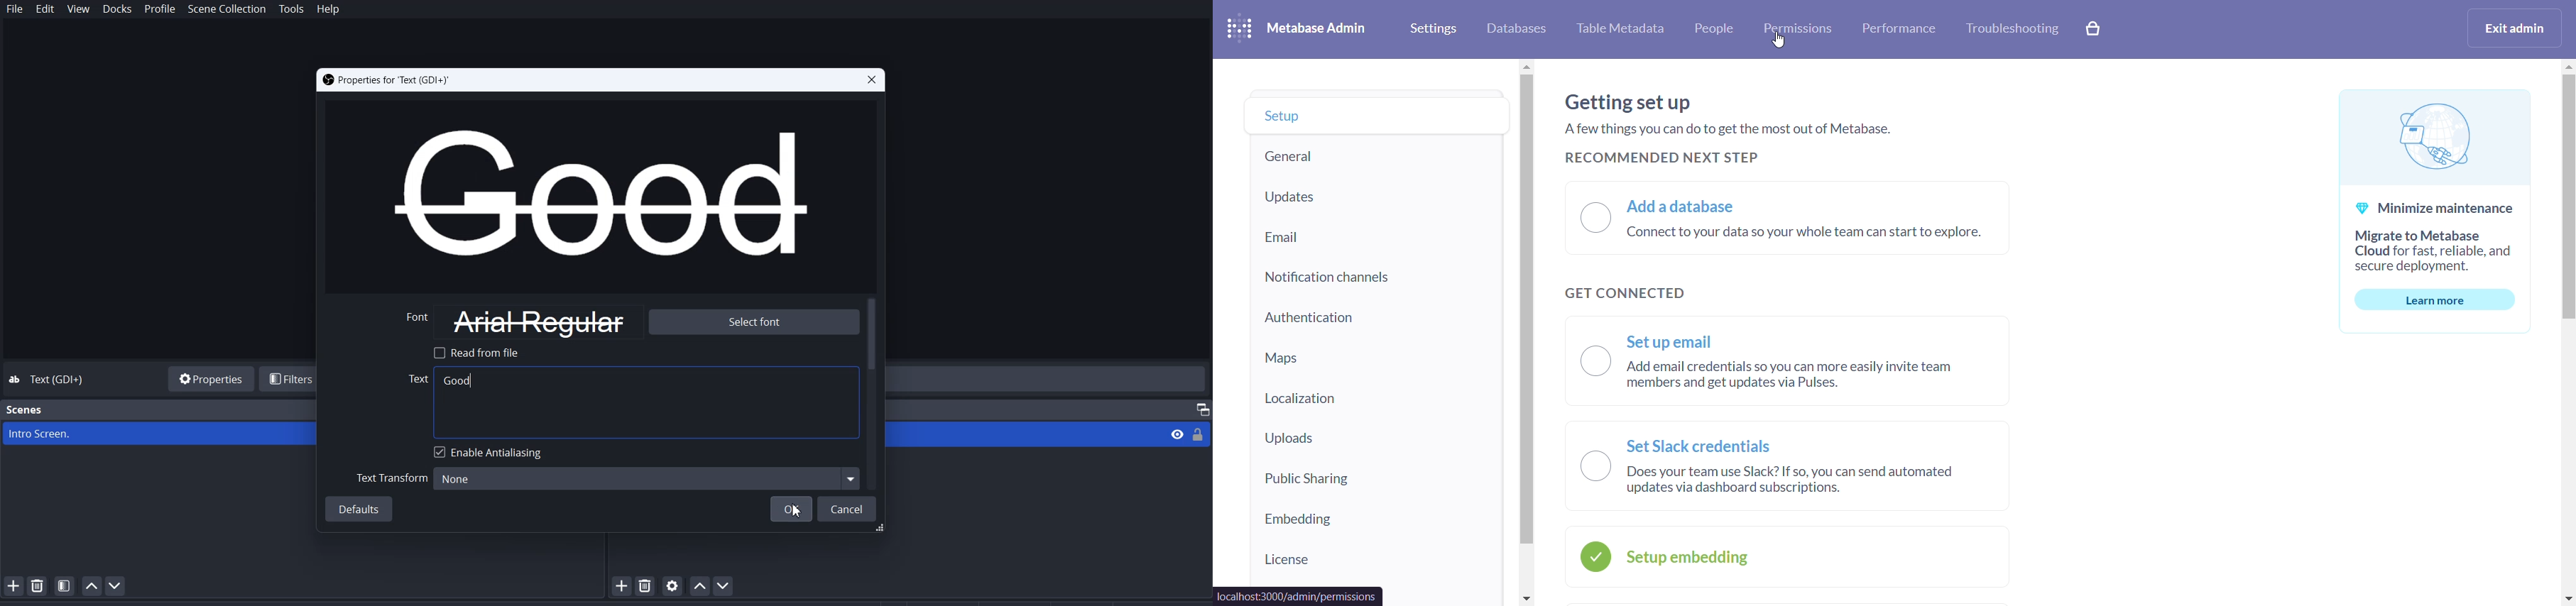  Describe the element at coordinates (117, 9) in the screenshot. I see `Docks` at that location.